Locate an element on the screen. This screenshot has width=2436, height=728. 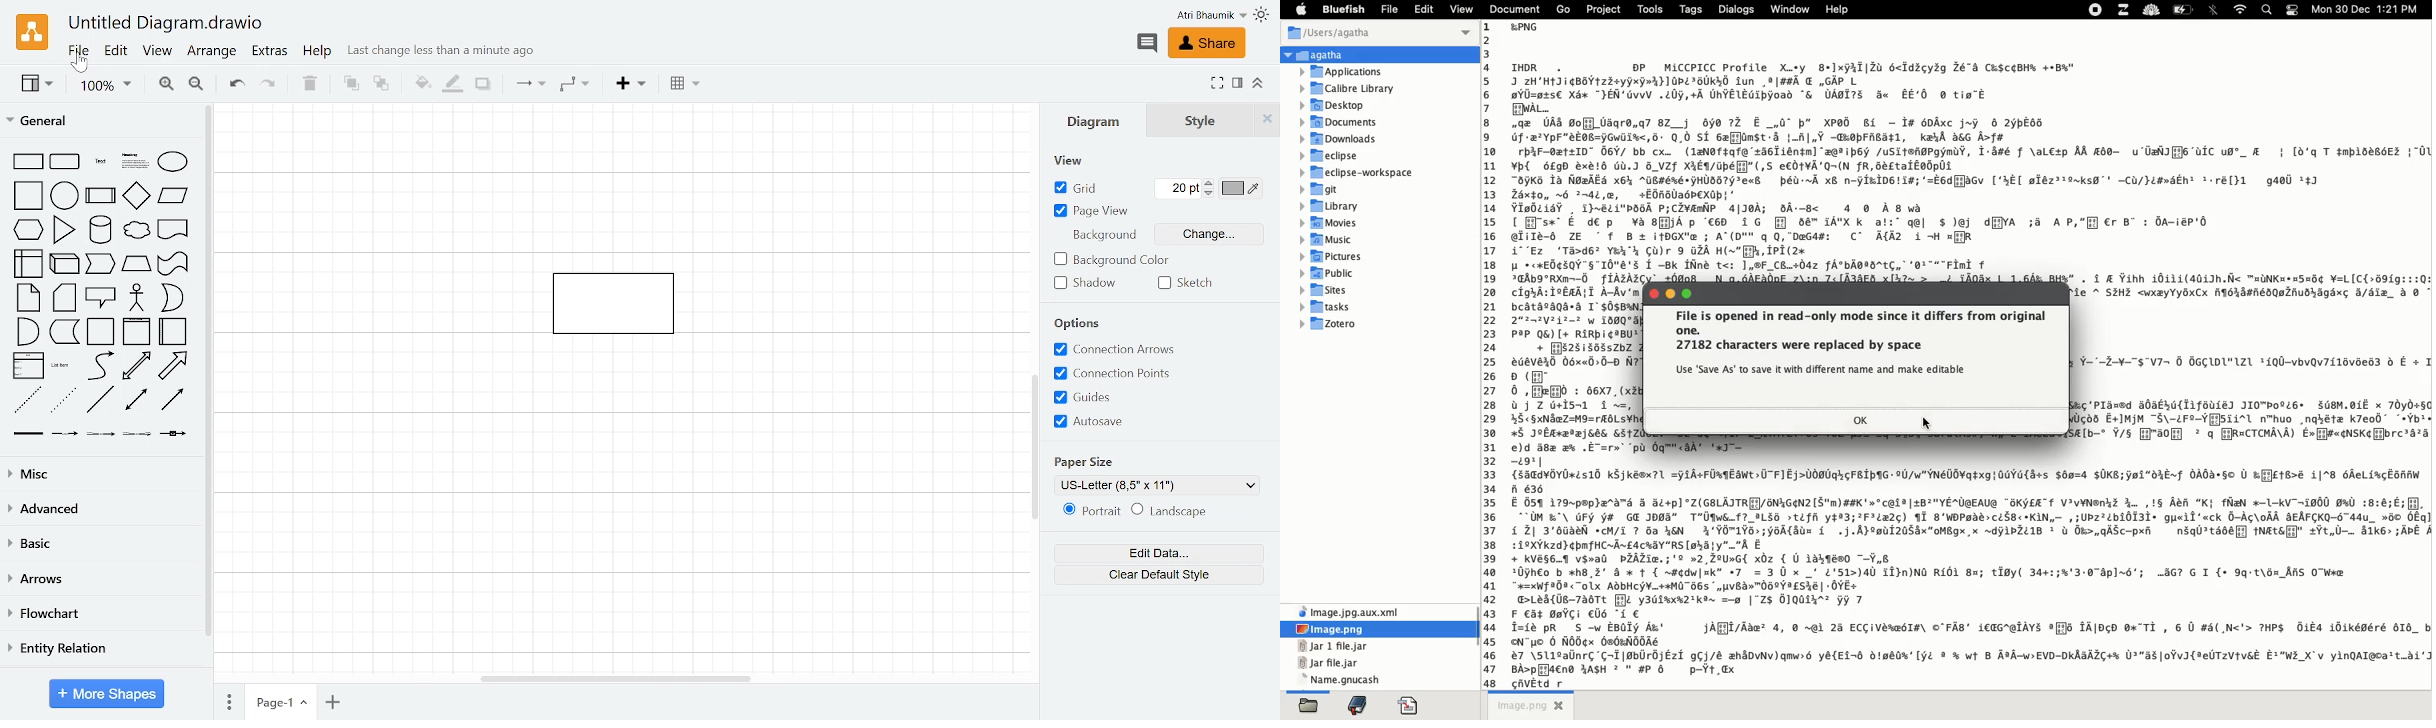
Zoom in is located at coordinates (169, 85).